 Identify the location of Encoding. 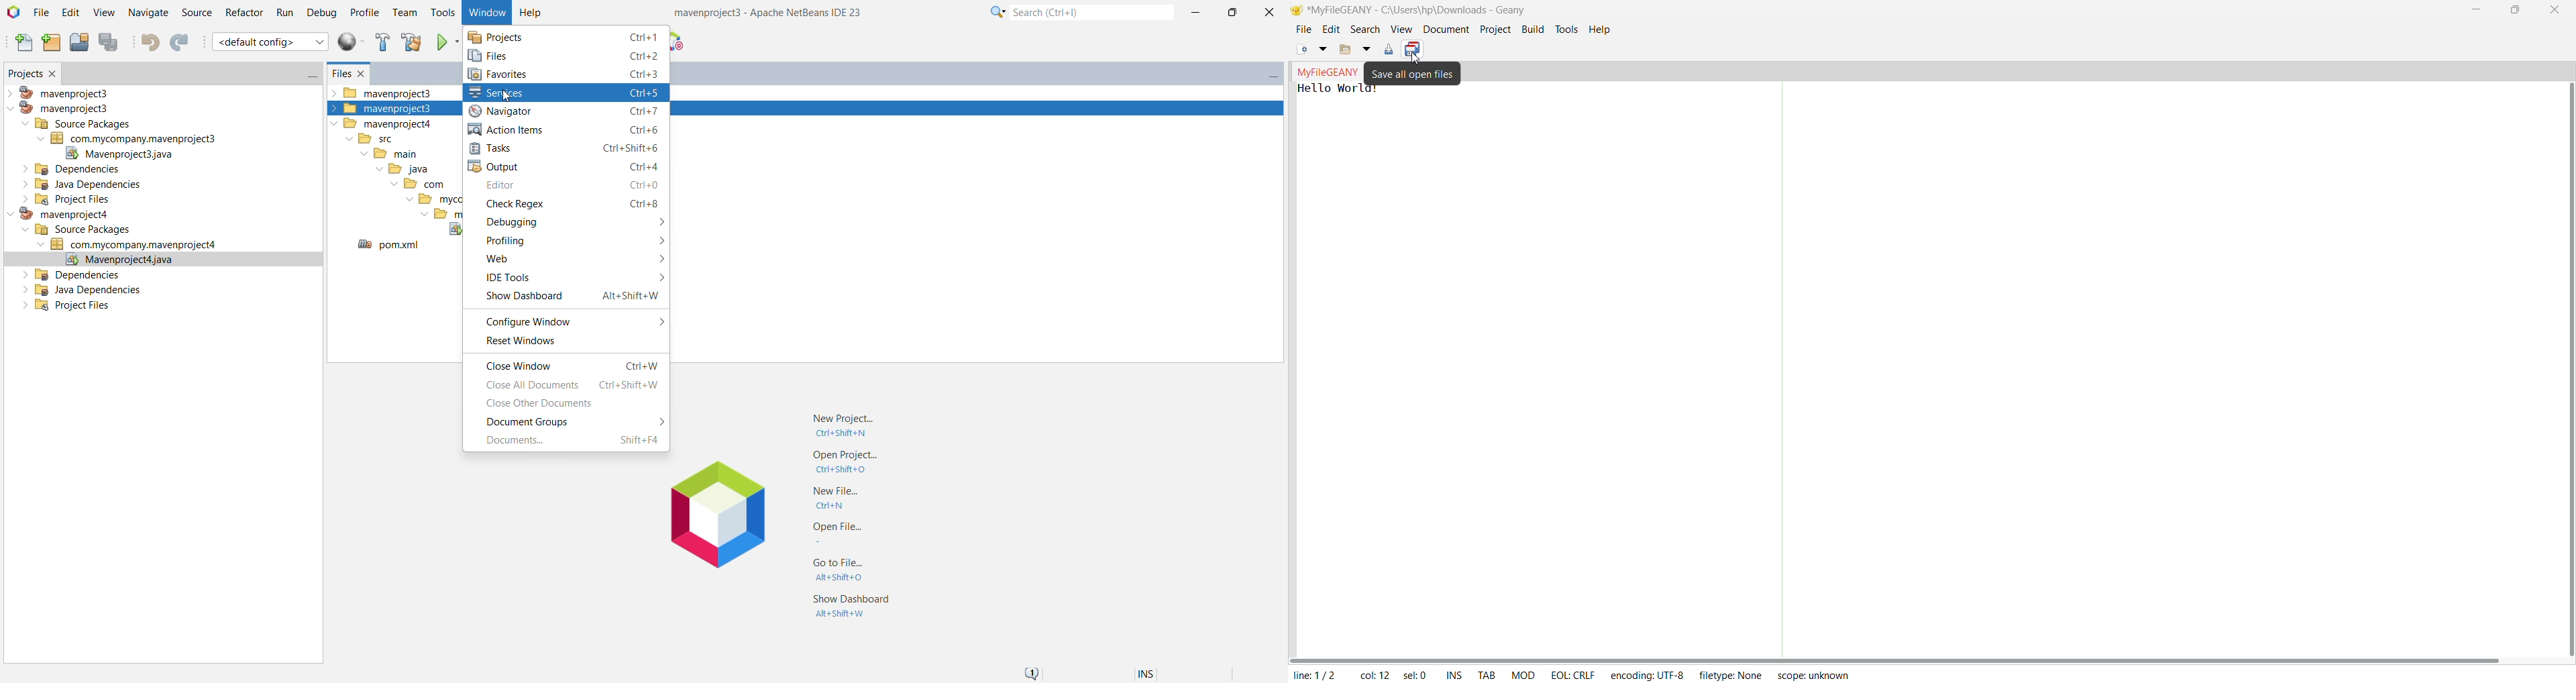
(1163, 672).